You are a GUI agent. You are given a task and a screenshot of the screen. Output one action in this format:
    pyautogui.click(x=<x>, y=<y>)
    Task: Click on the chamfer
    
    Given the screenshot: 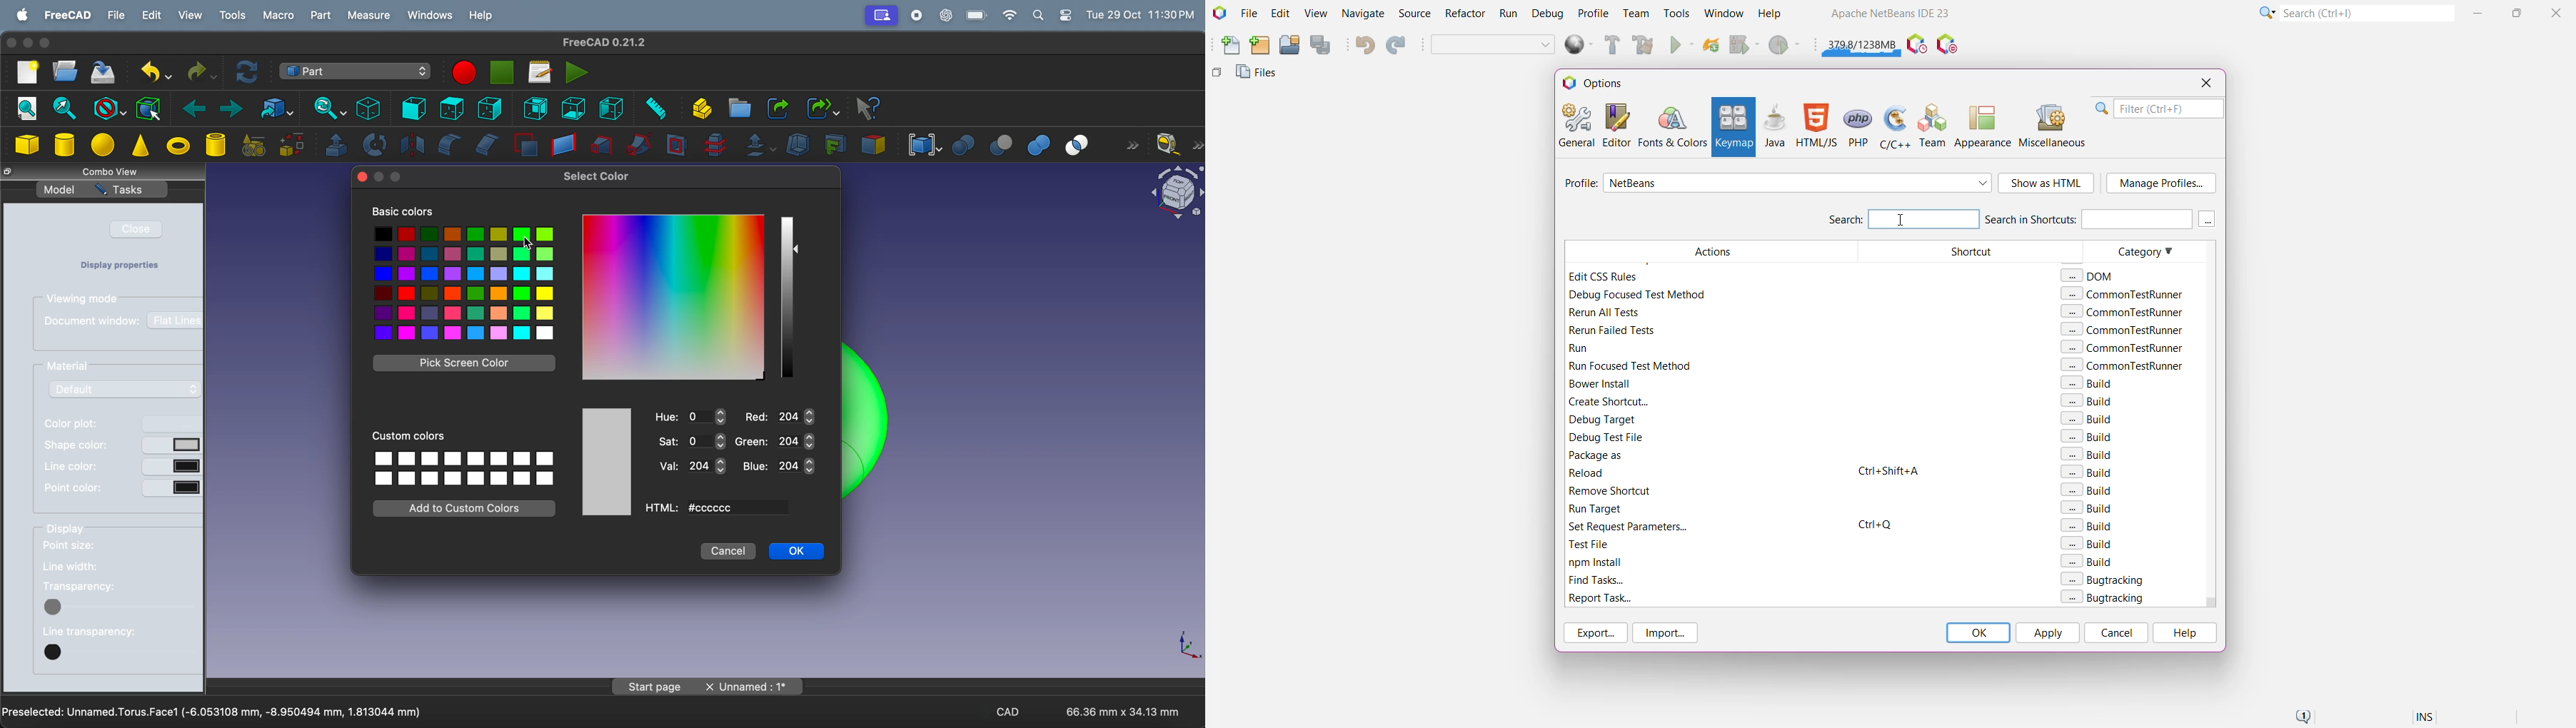 What is the action you would take?
    pyautogui.click(x=488, y=145)
    